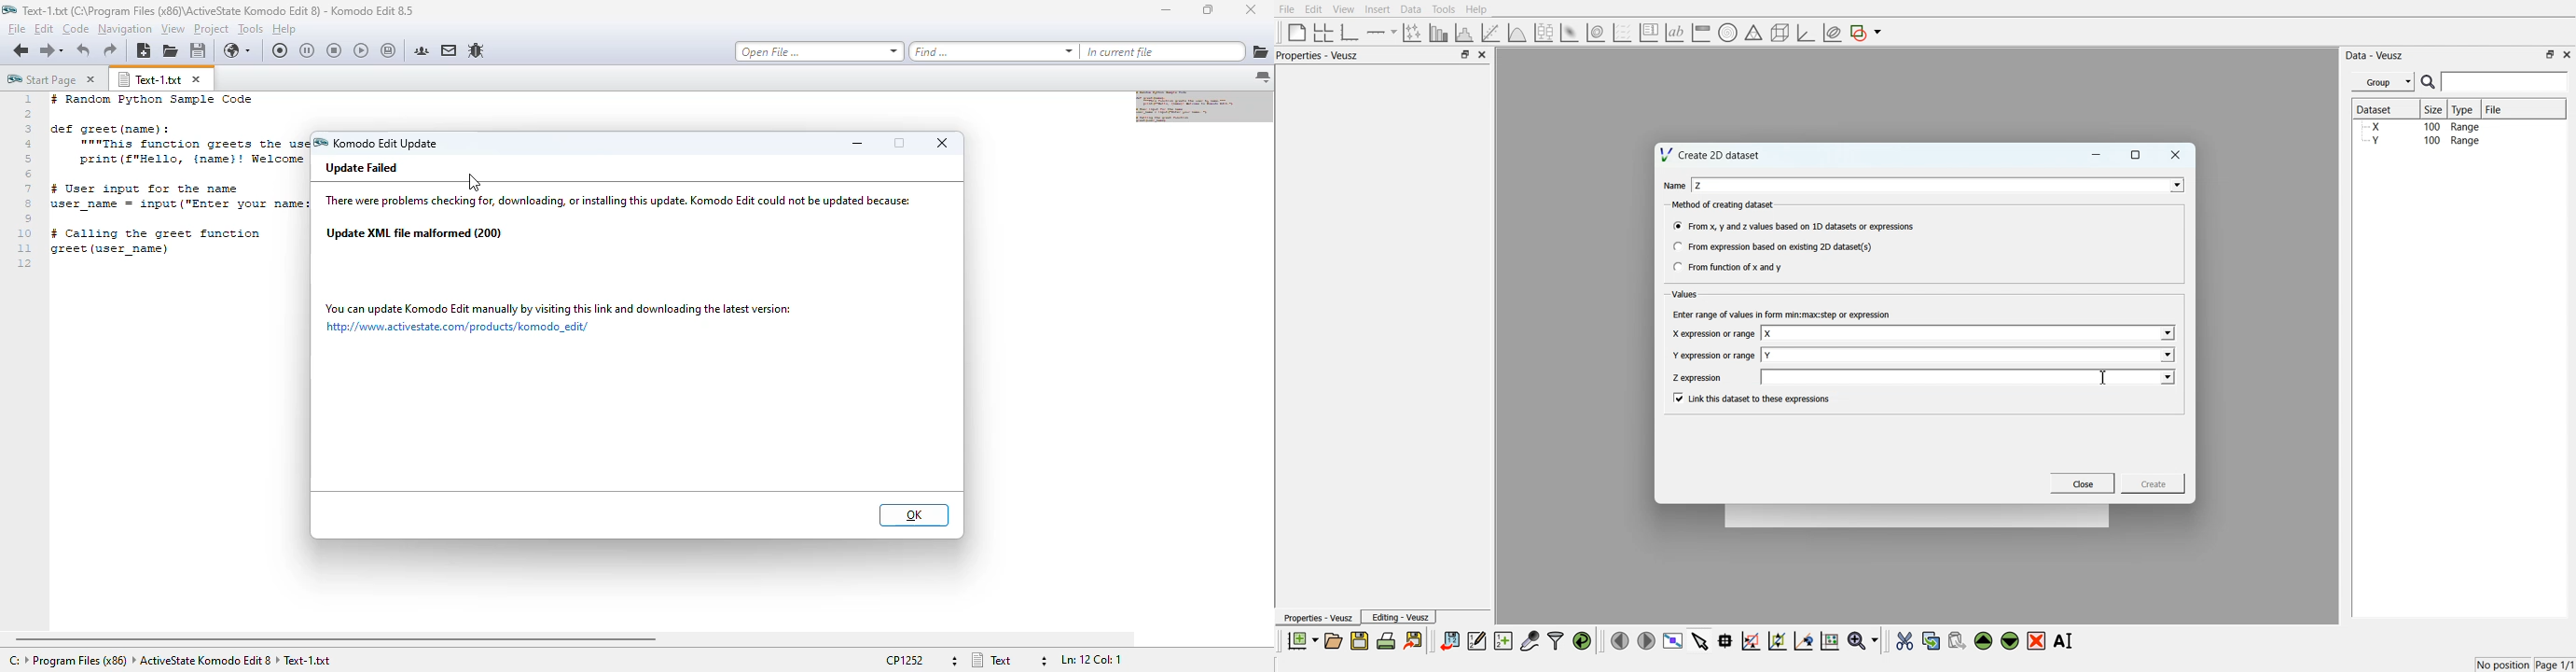  I want to click on Minimize, so click(2096, 155).